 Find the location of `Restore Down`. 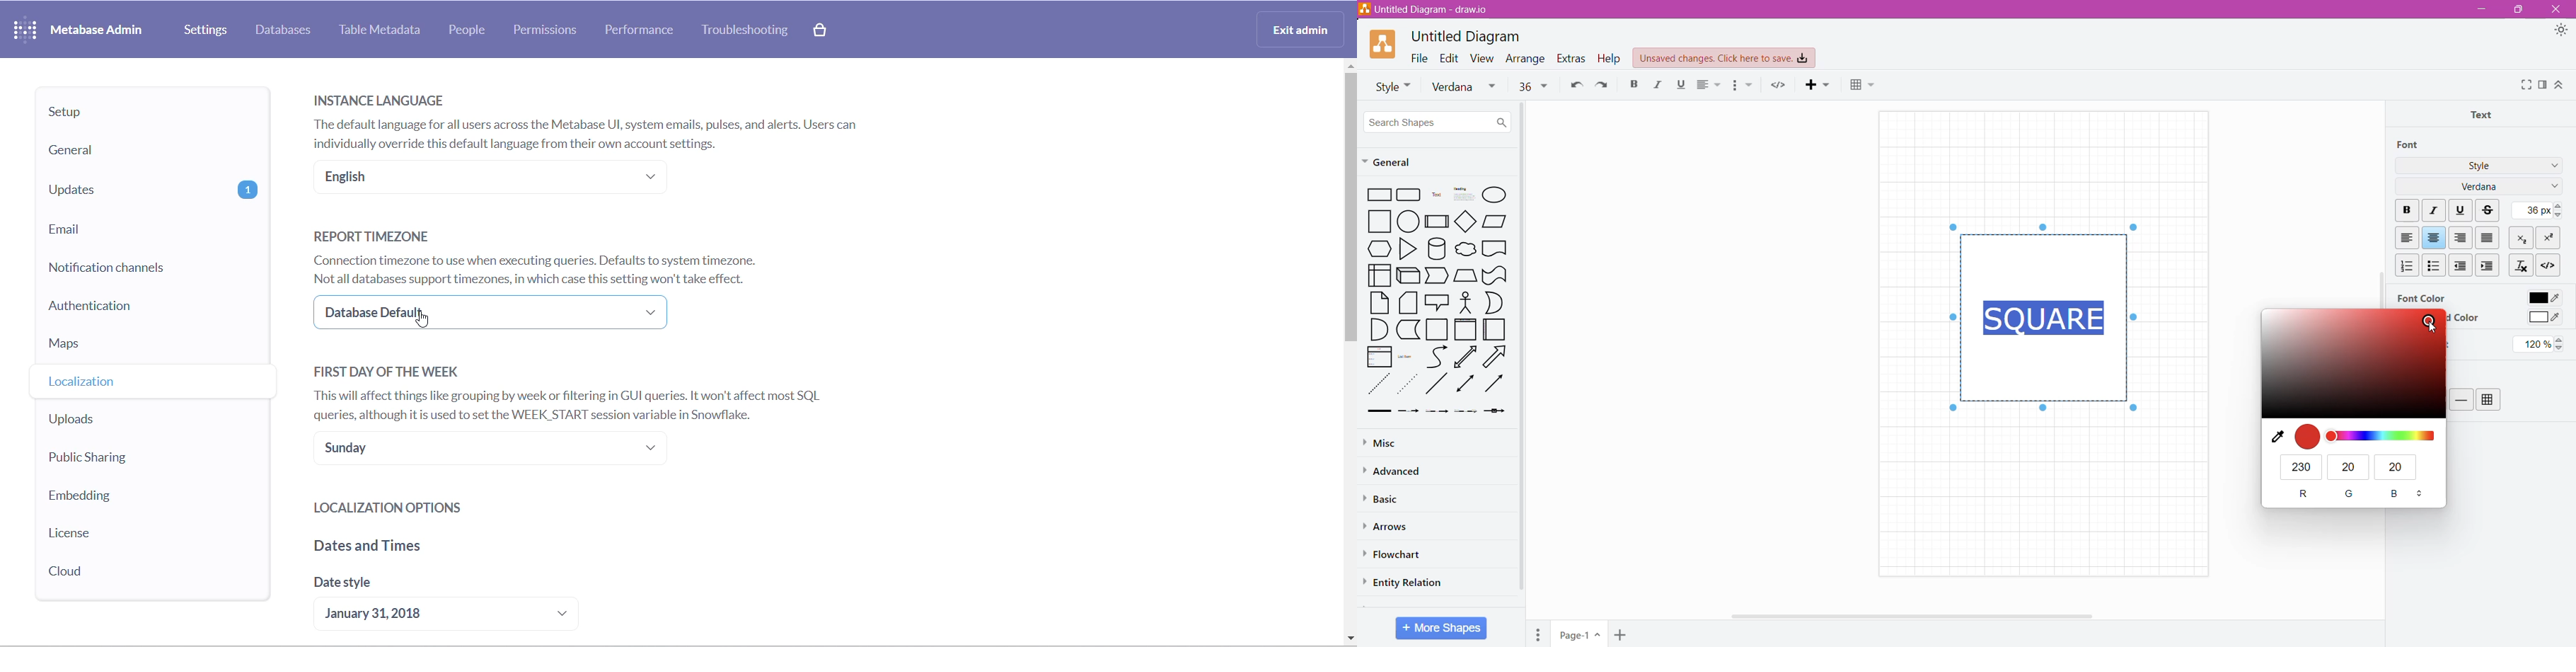

Restore Down is located at coordinates (2516, 10).